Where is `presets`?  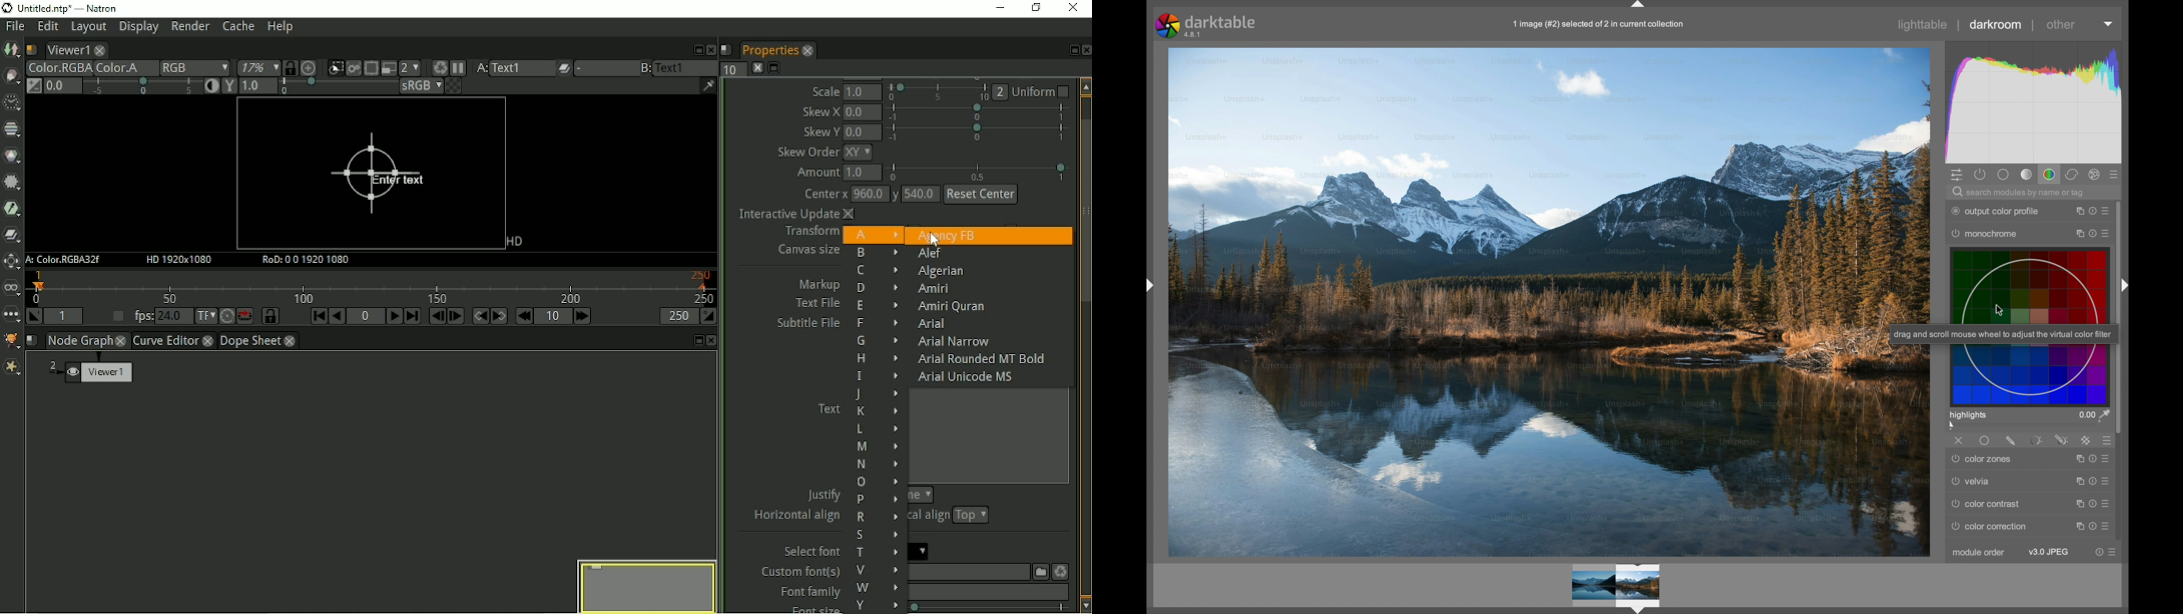
presets is located at coordinates (2115, 175).